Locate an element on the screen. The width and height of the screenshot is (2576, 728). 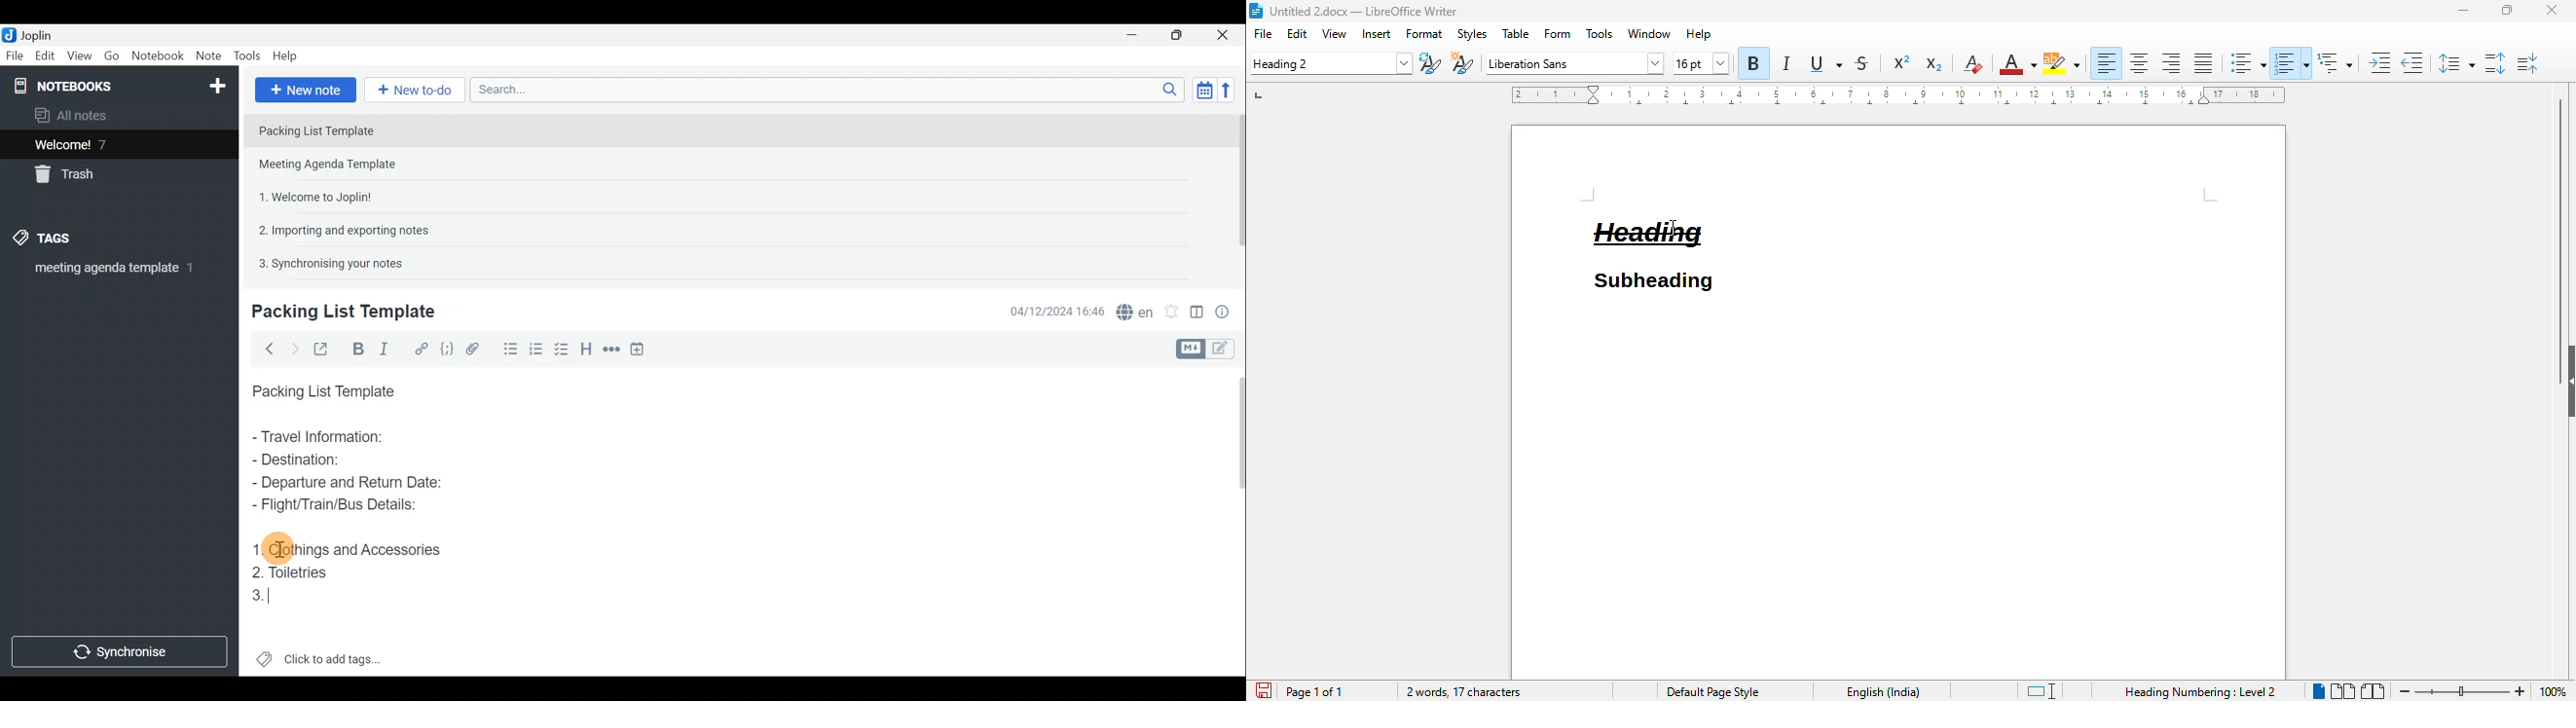
File is located at coordinates (13, 55).